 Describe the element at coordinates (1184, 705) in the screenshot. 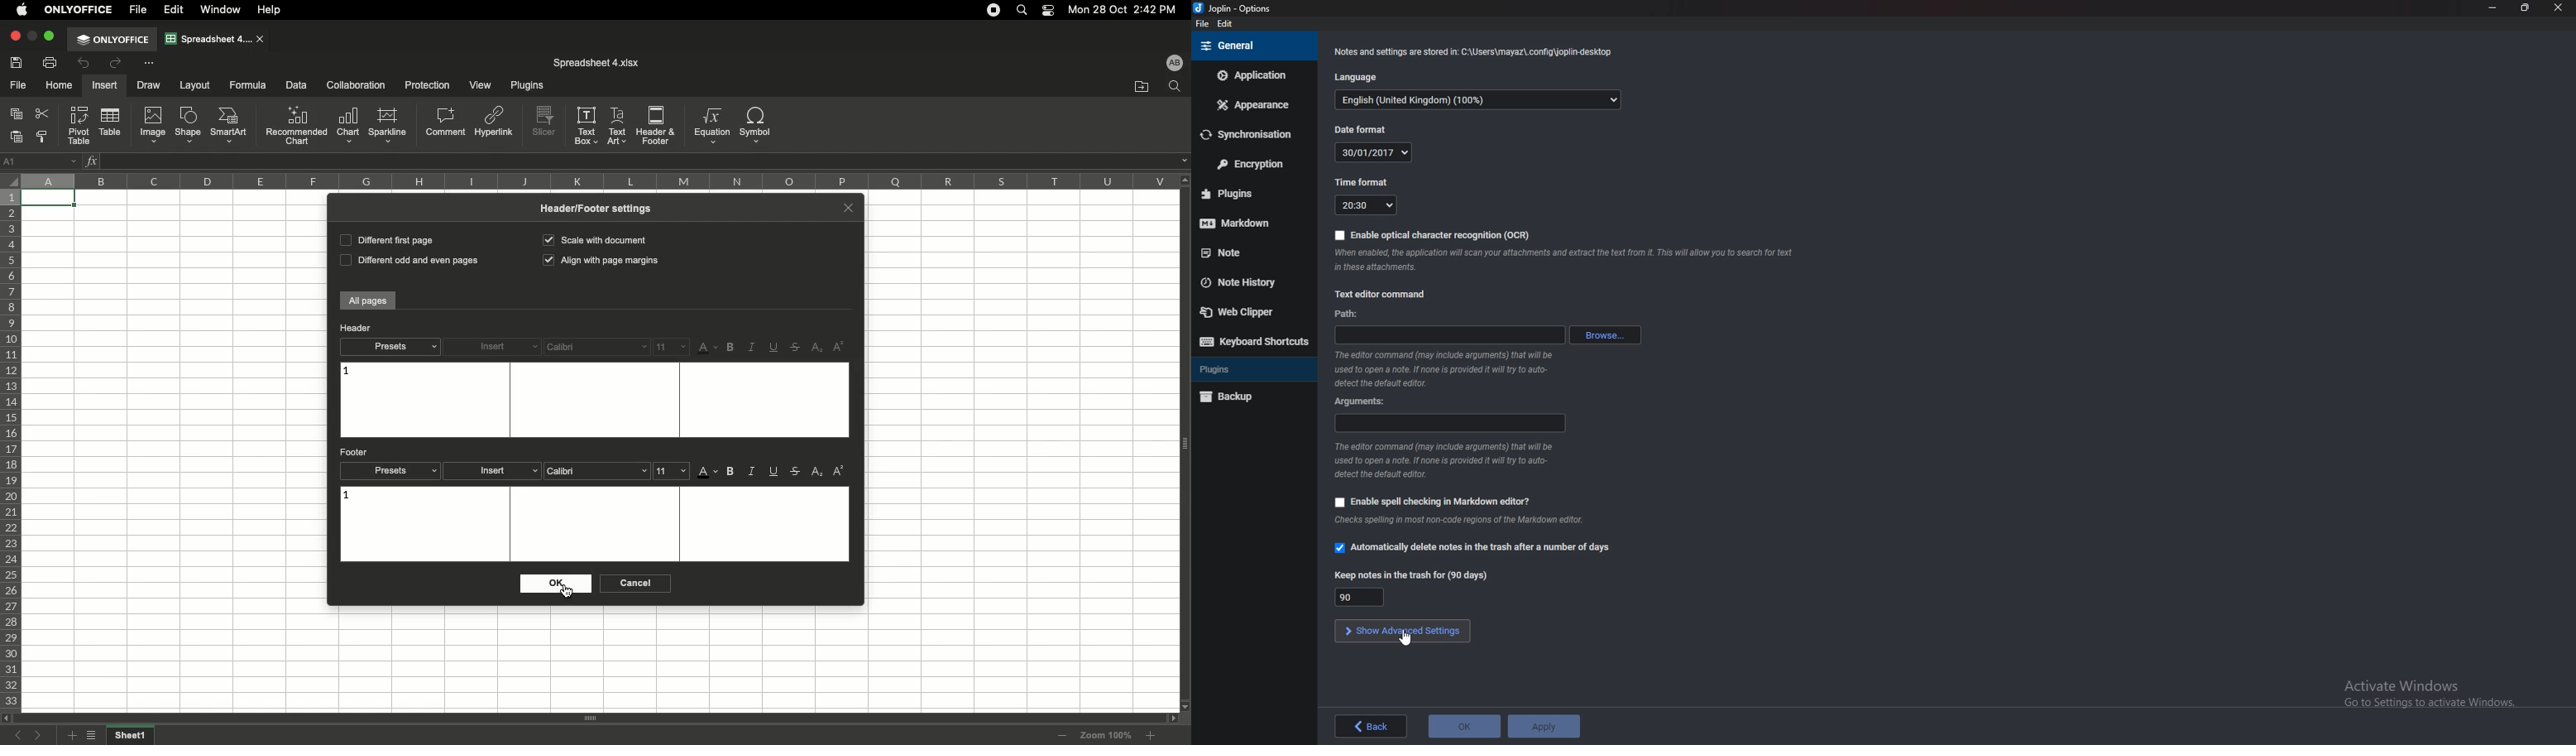

I see `scroll down` at that location.